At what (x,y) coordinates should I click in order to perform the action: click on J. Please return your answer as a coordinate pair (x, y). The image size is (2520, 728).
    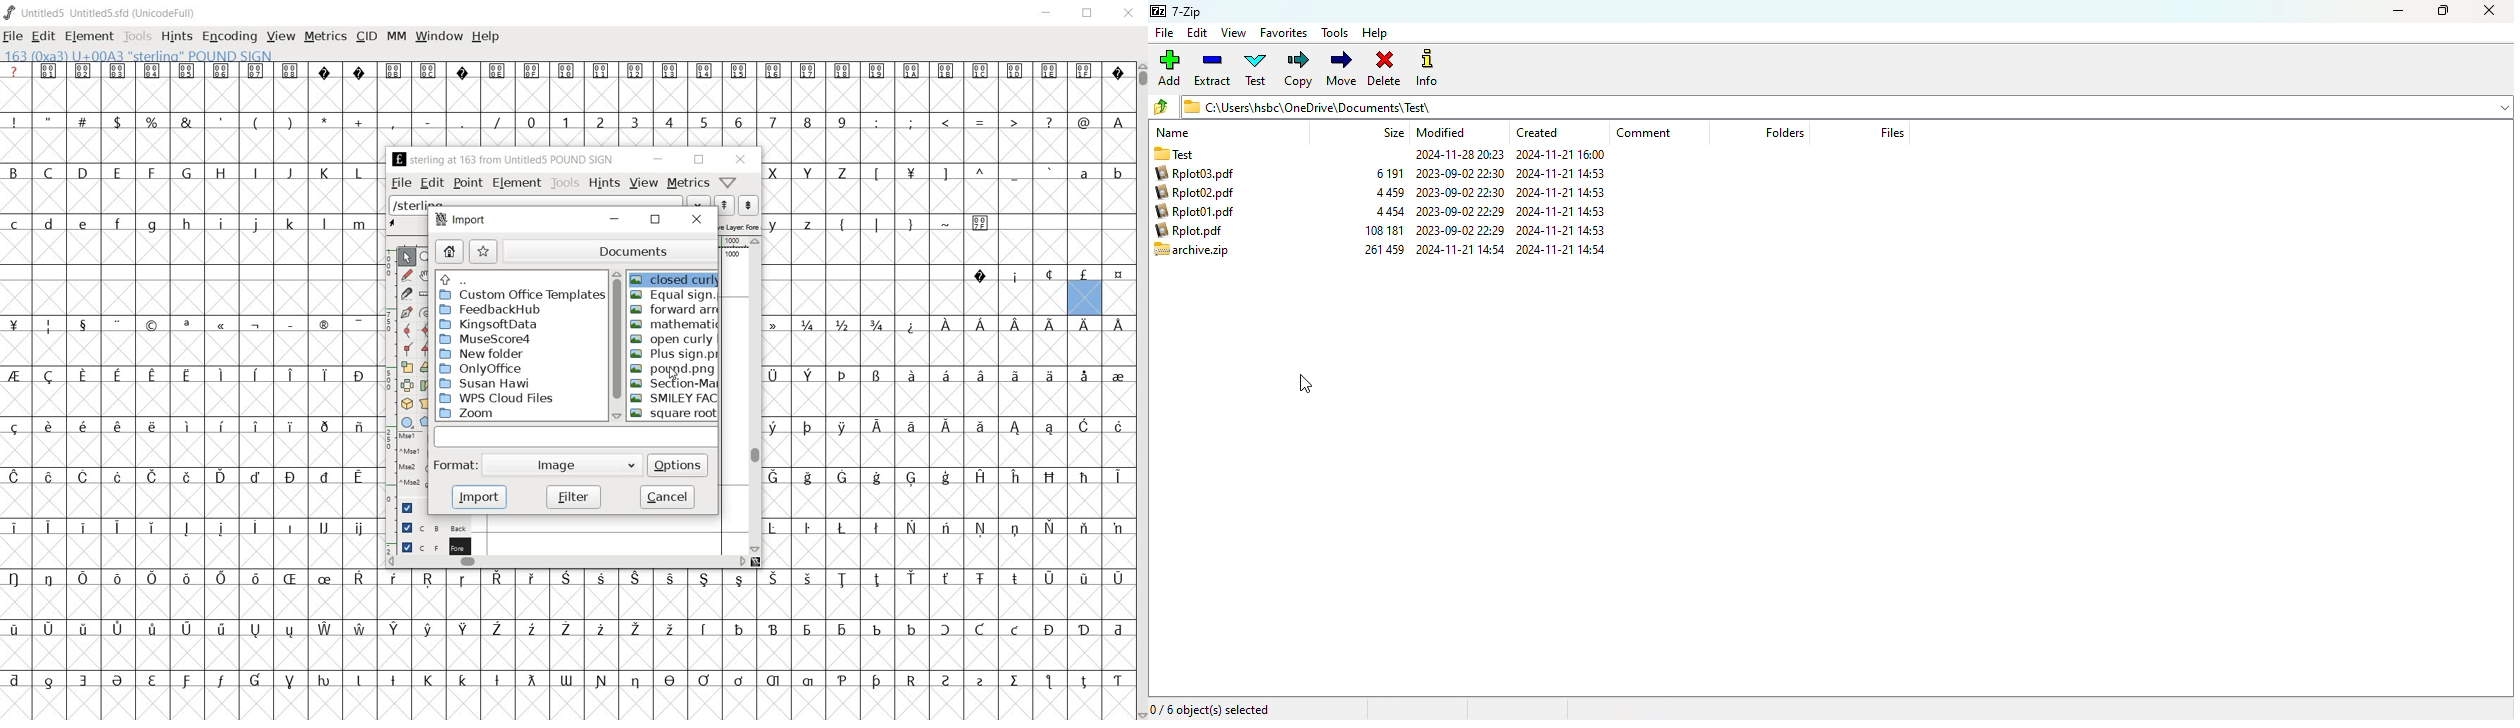
    Looking at the image, I should click on (289, 173).